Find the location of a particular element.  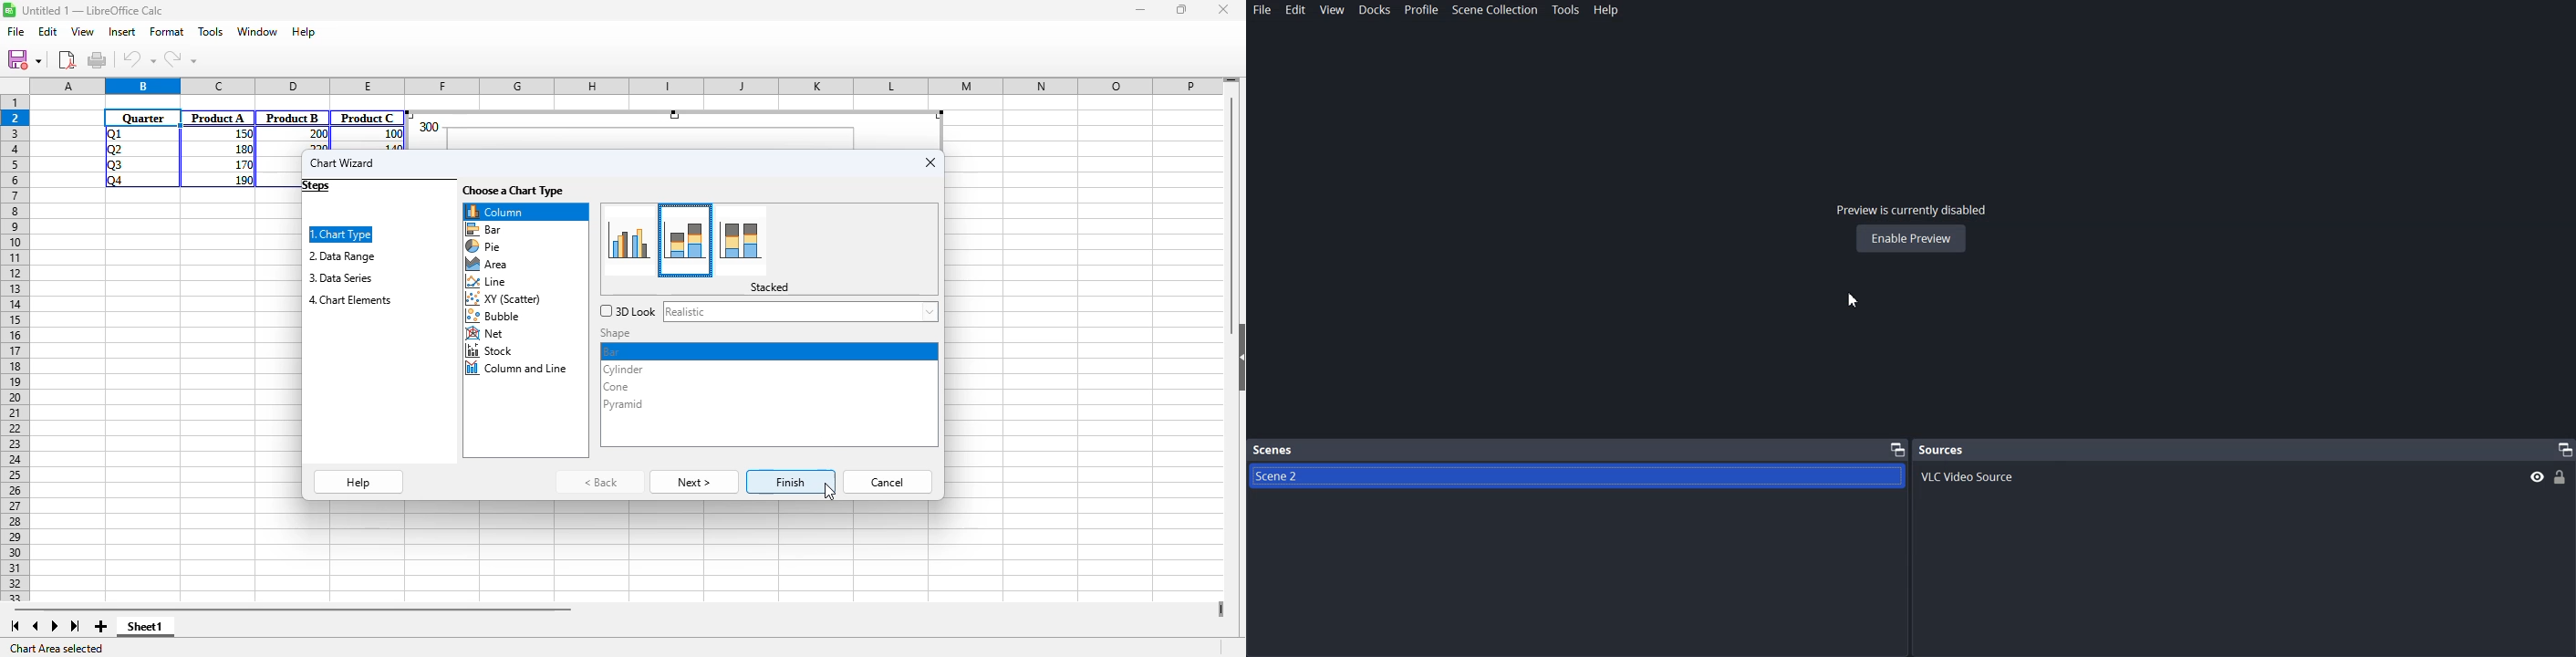

Maximize is located at coordinates (1894, 450).